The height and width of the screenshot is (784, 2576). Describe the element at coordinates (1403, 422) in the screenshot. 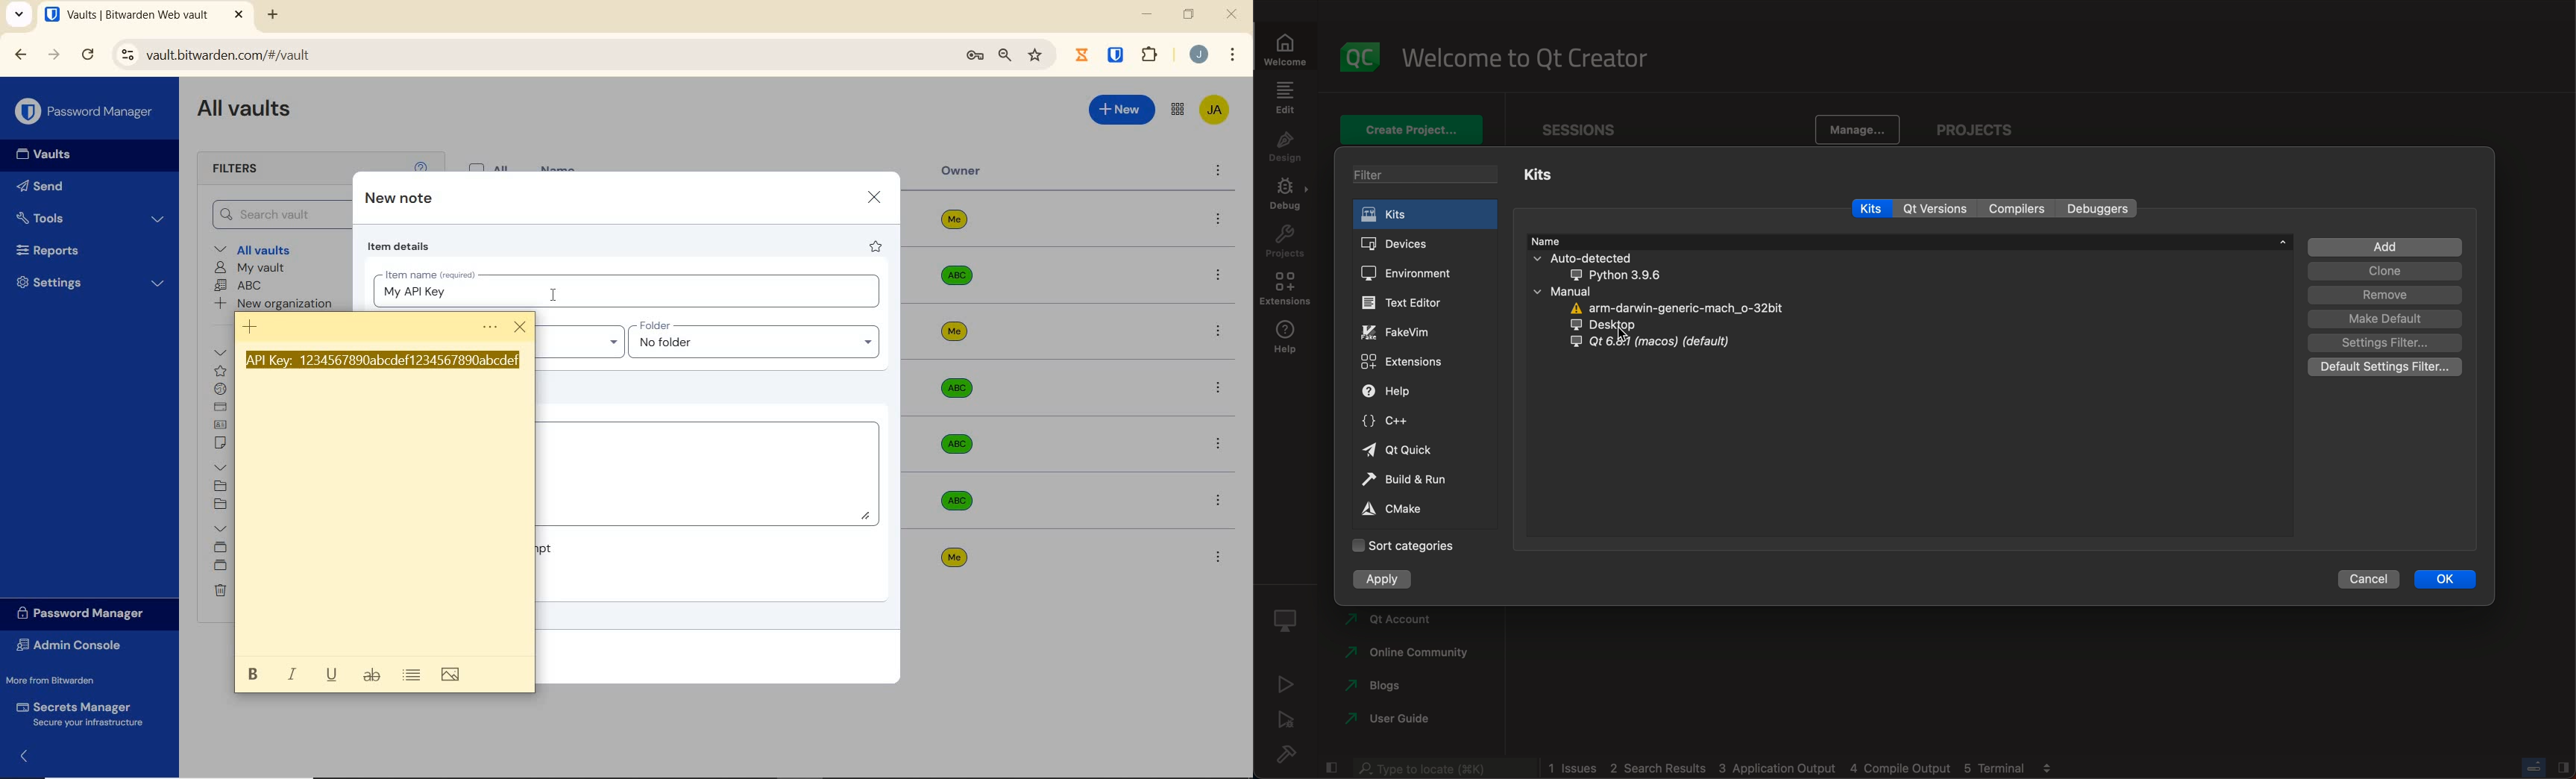

I see `c++` at that location.